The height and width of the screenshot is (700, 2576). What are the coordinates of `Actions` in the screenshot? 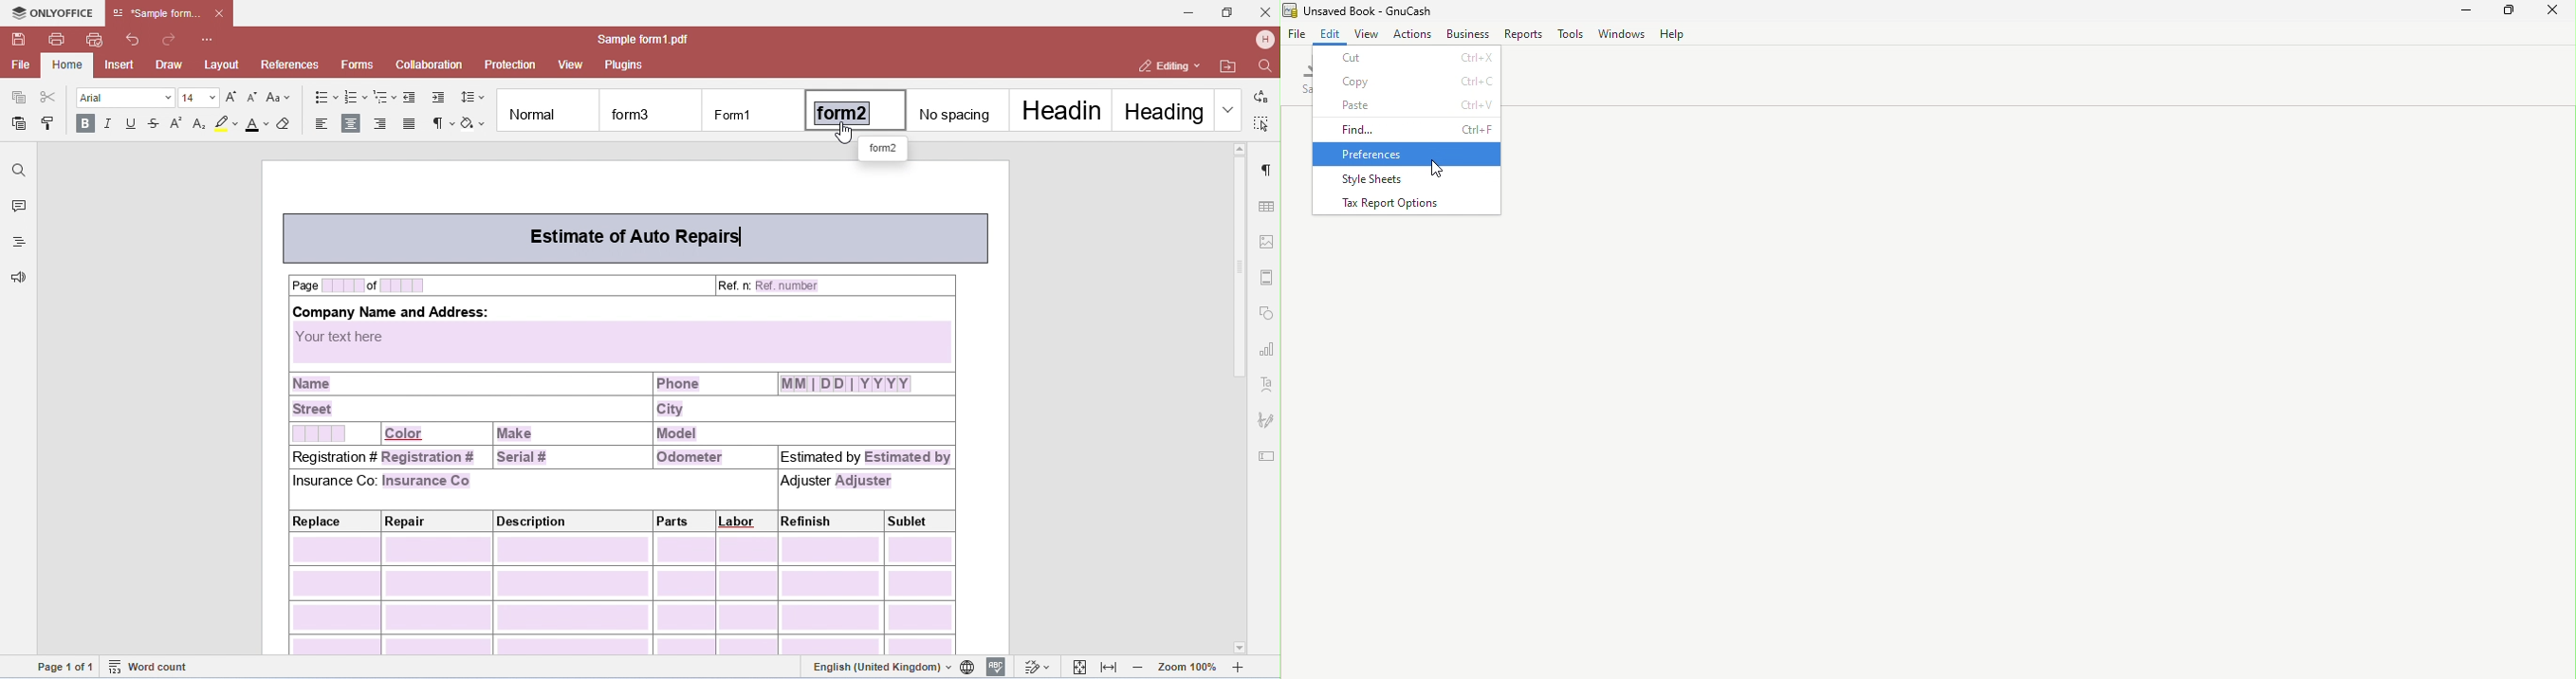 It's located at (1415, 34).